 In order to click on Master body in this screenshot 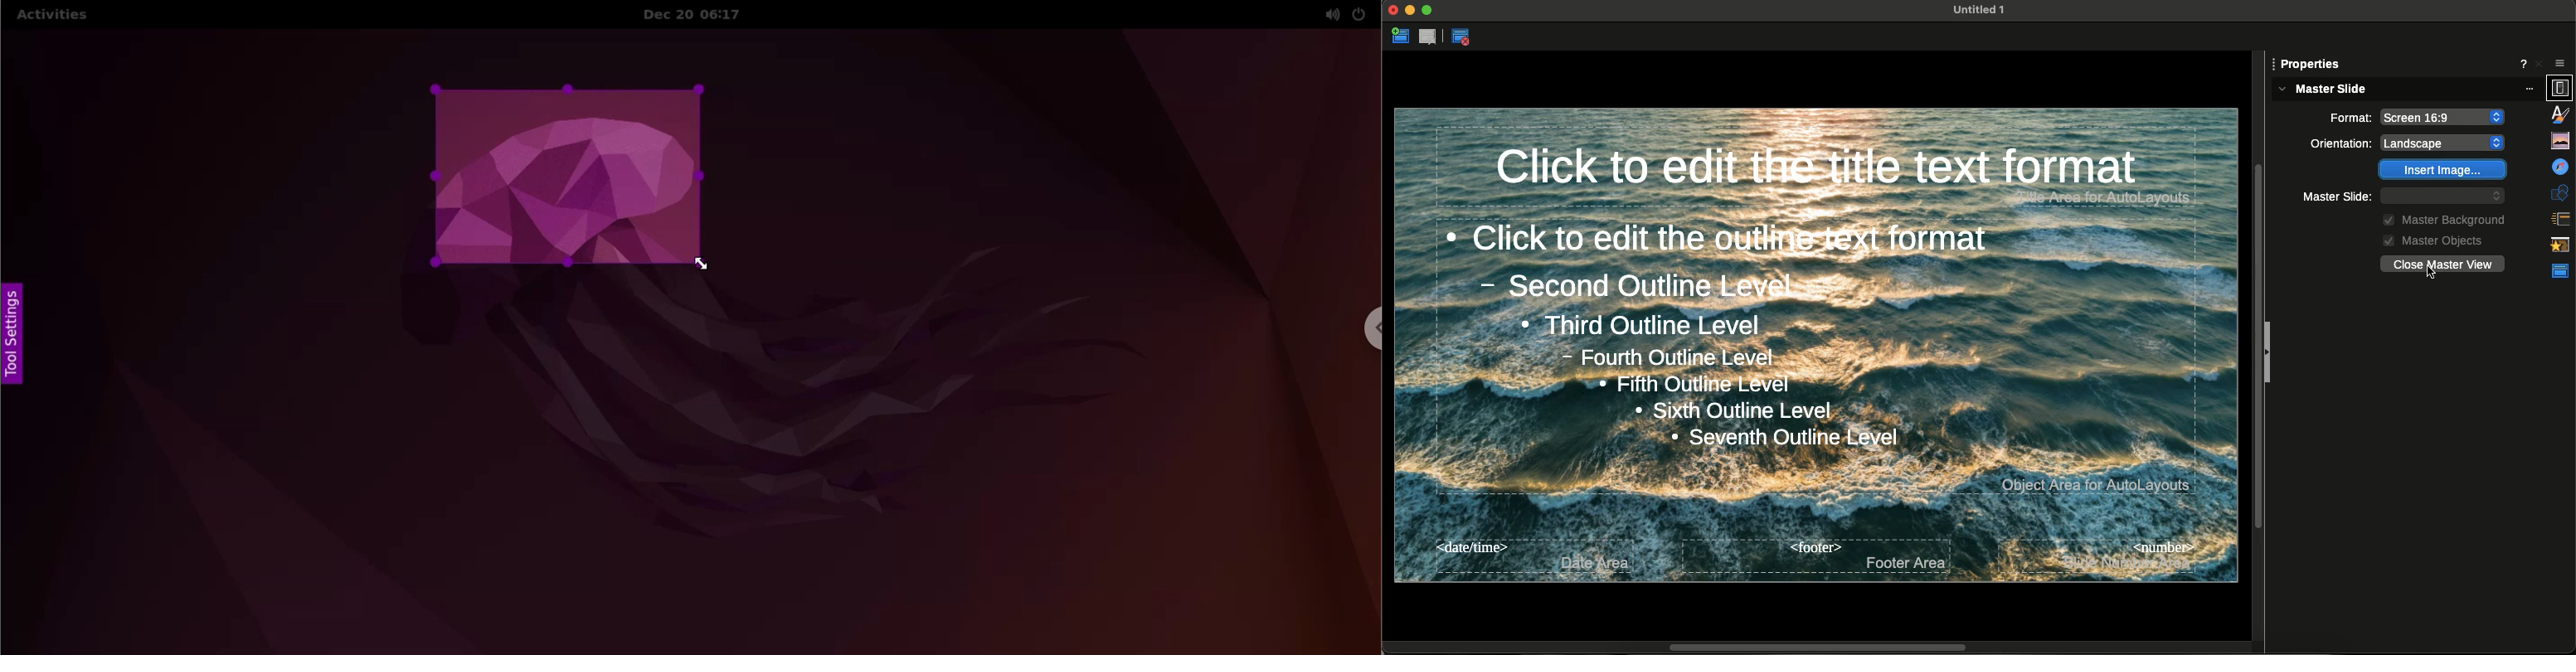, I will do `click(1817, 357)`.